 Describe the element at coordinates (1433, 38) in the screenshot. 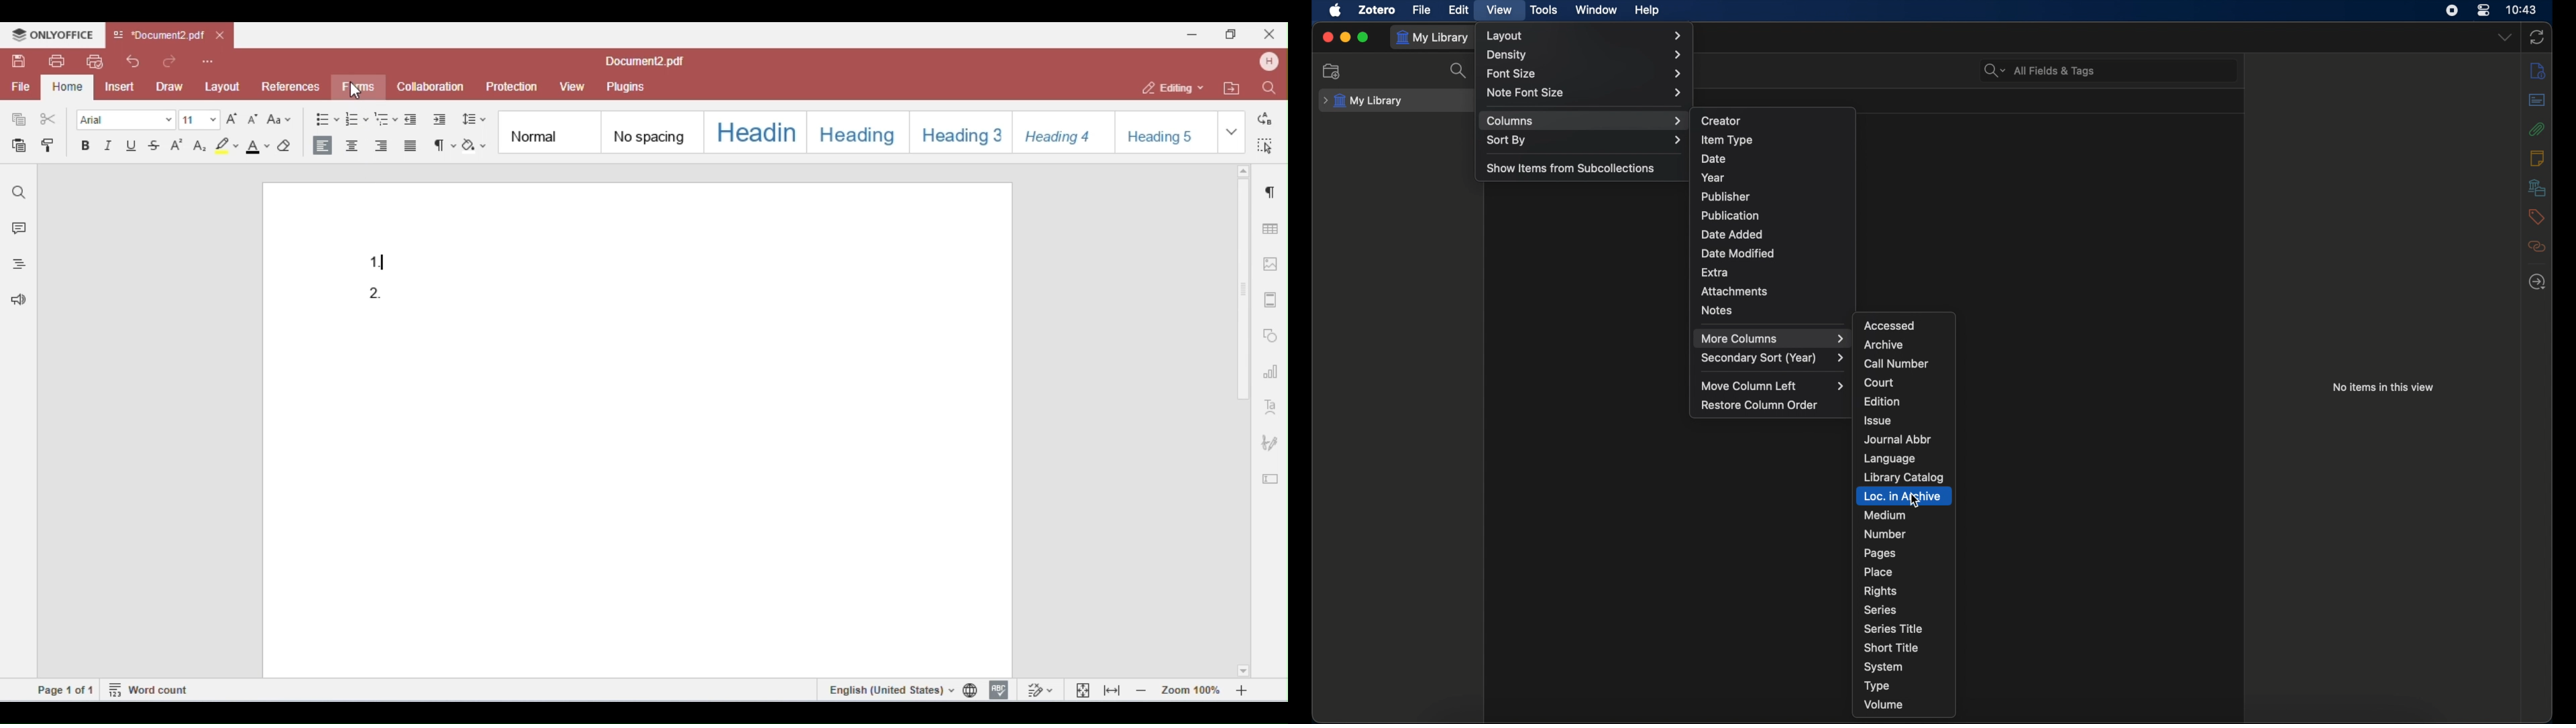

I see `my library` at that location.